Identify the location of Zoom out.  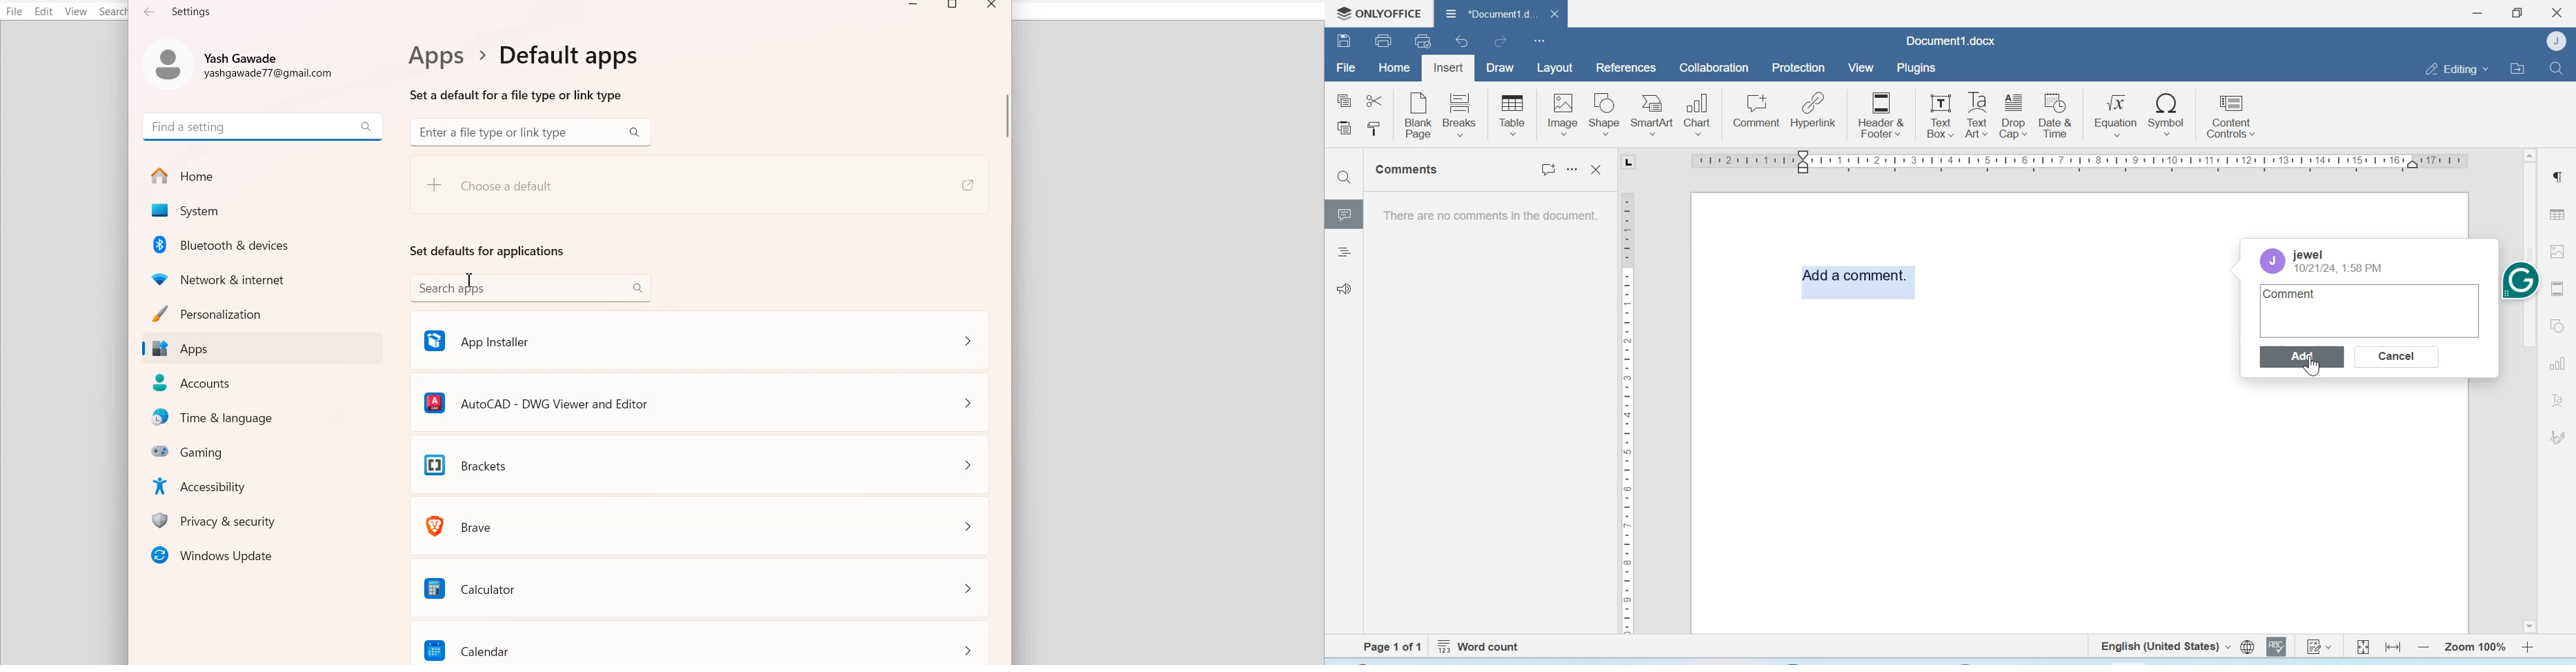
(2424, 647).